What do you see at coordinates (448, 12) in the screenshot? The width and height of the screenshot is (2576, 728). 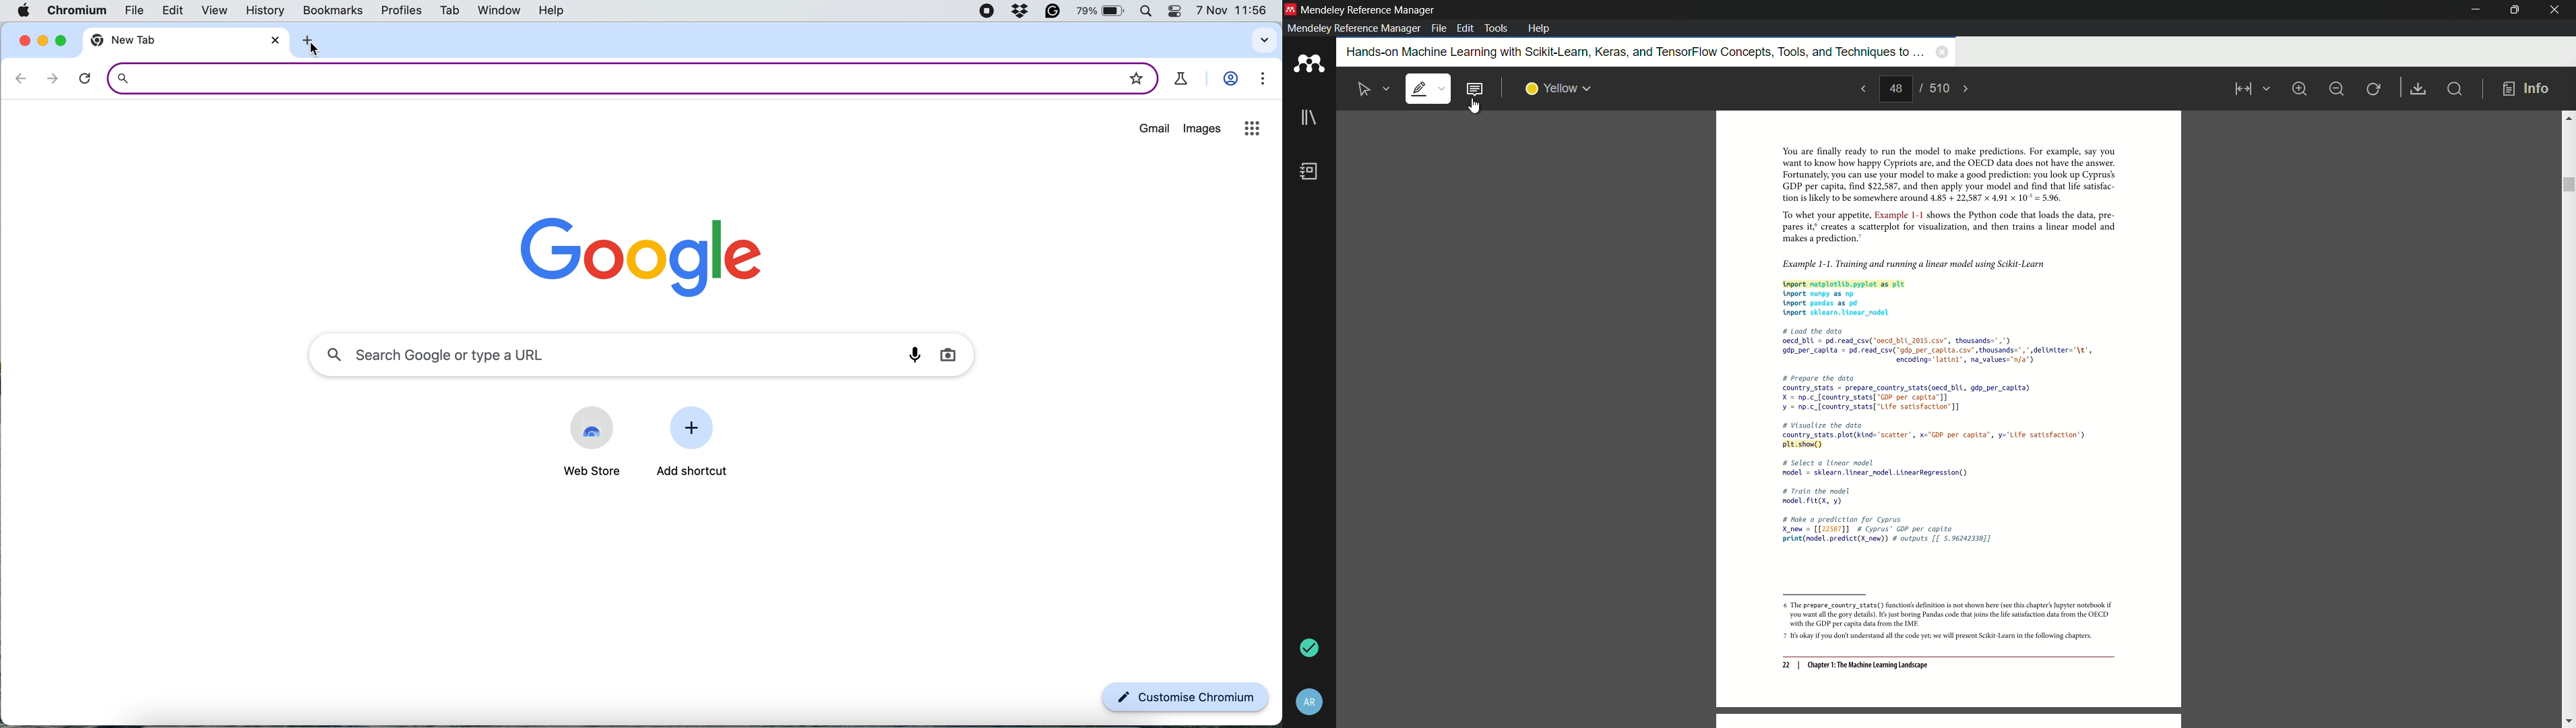 I see `tab` at bounding box center [448, 12].